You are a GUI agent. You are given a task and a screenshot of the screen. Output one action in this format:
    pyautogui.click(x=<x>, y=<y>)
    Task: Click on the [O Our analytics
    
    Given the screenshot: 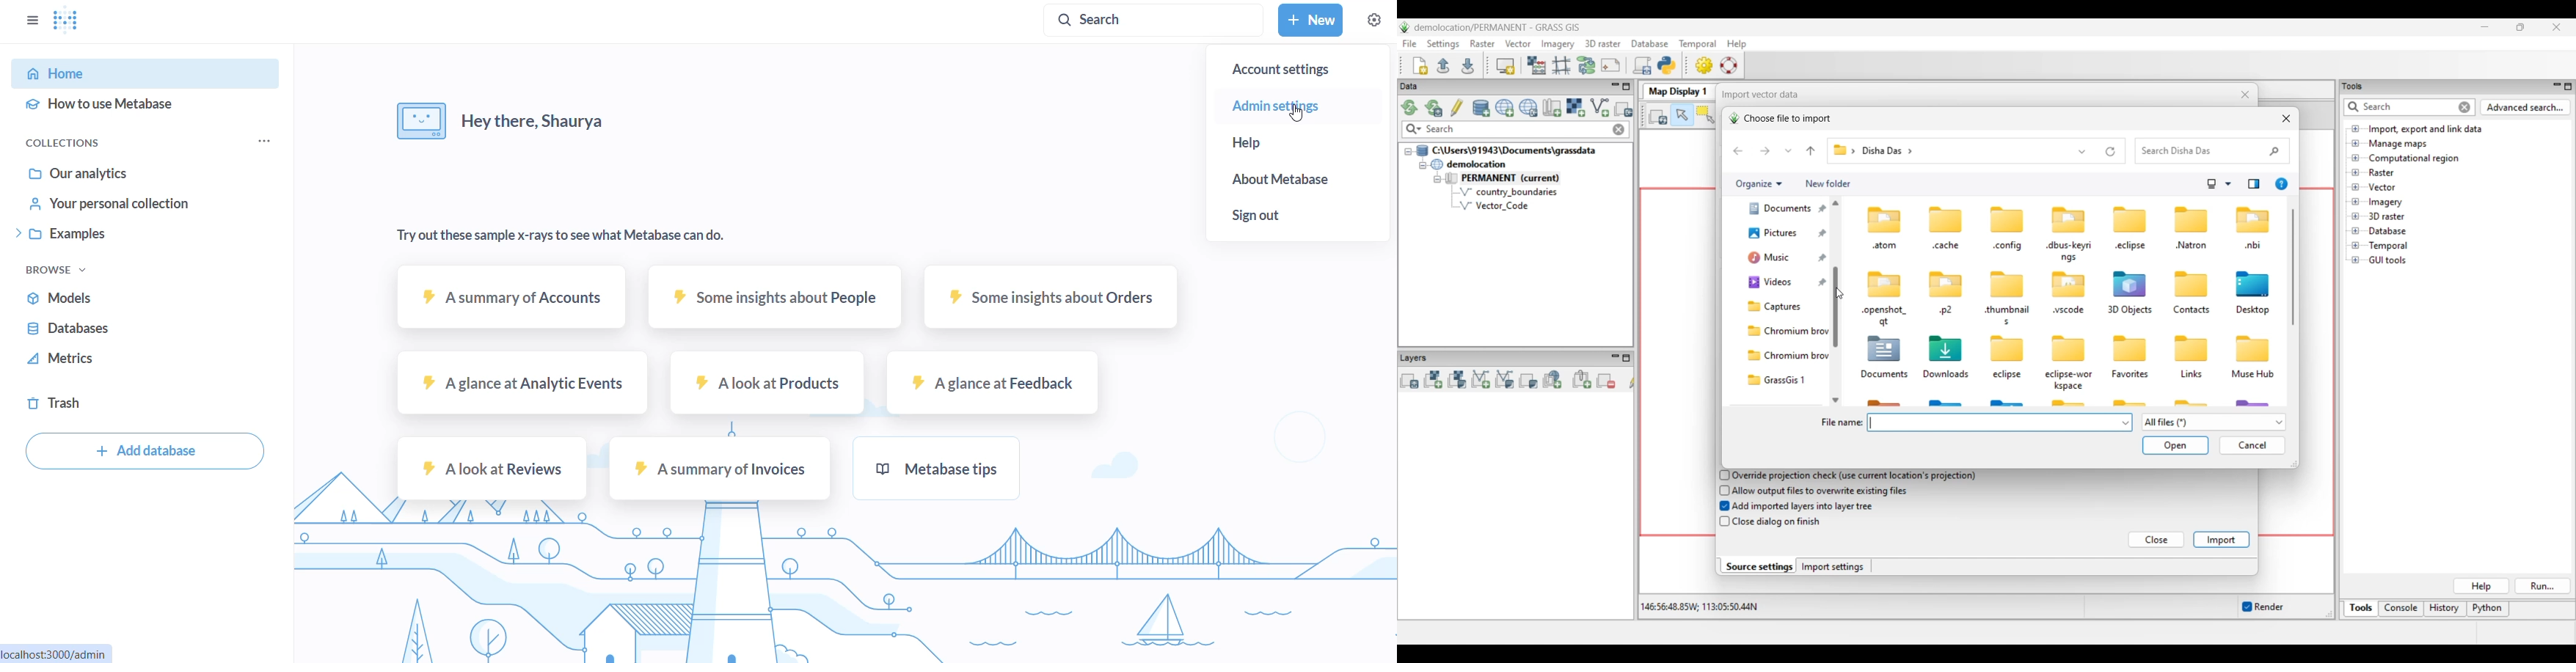 What is the action you would take?
    pyautogui.click(x=76, y=172)
    